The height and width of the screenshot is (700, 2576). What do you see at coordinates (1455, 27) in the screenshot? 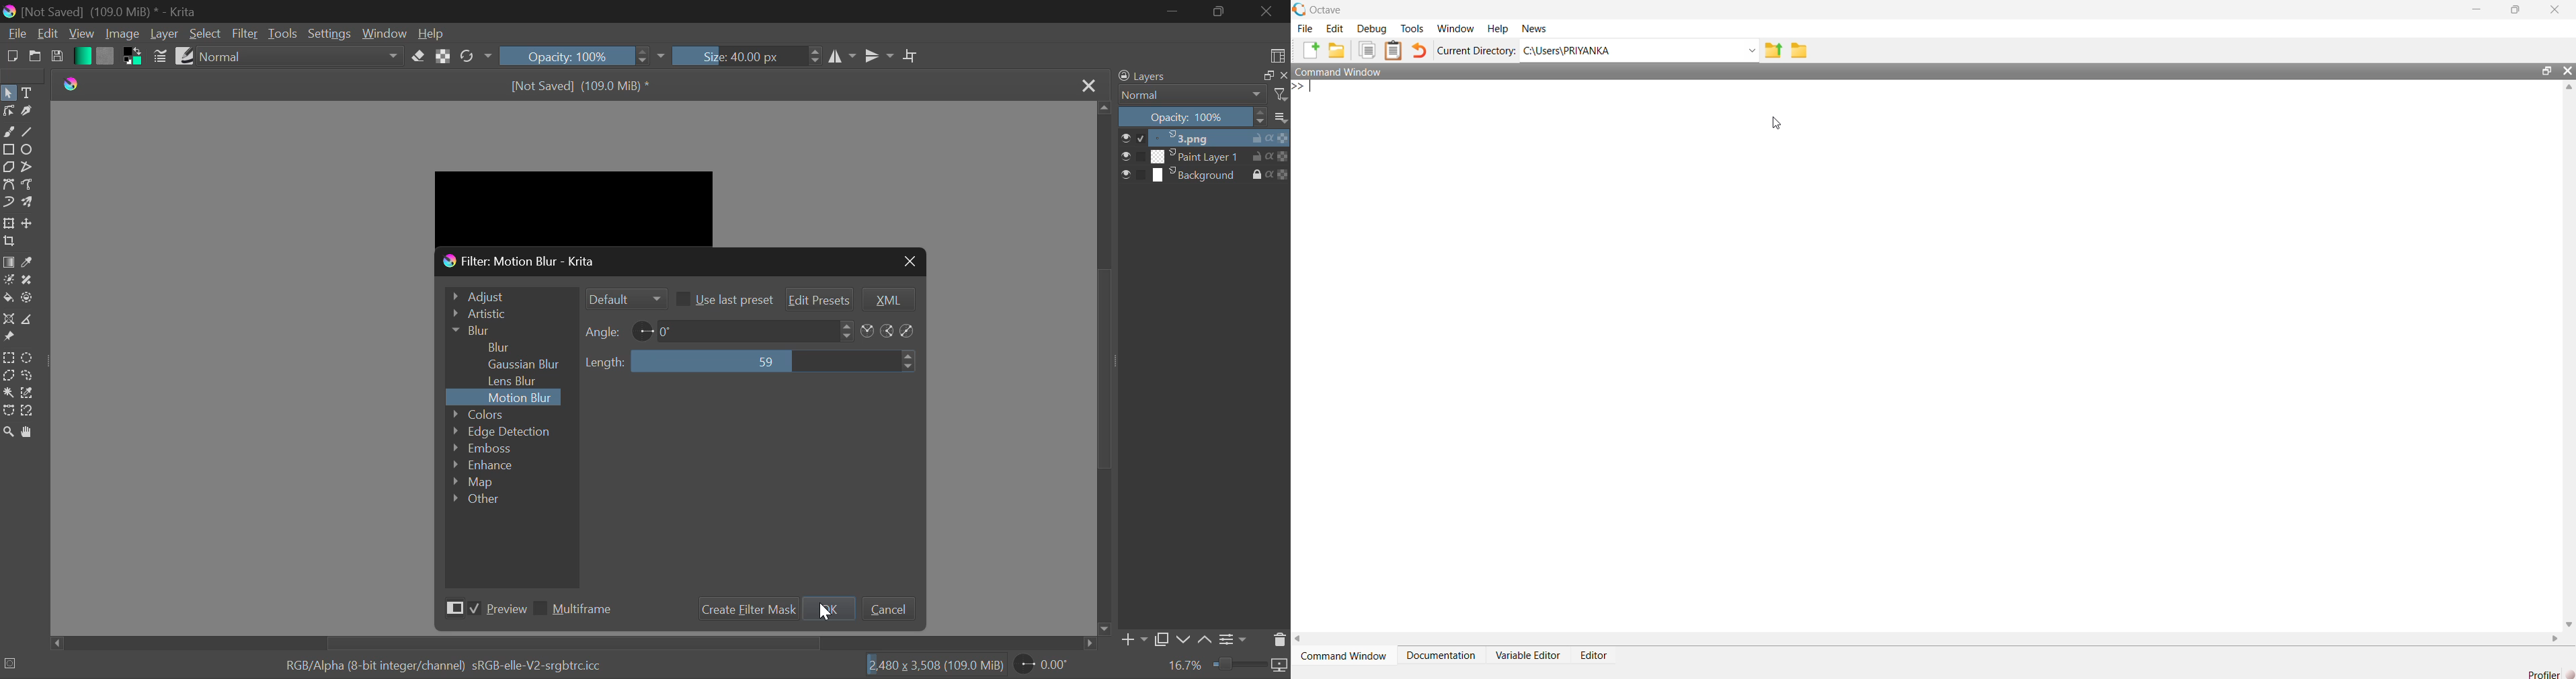
I see `Window` at bounding box center [1455, 27].